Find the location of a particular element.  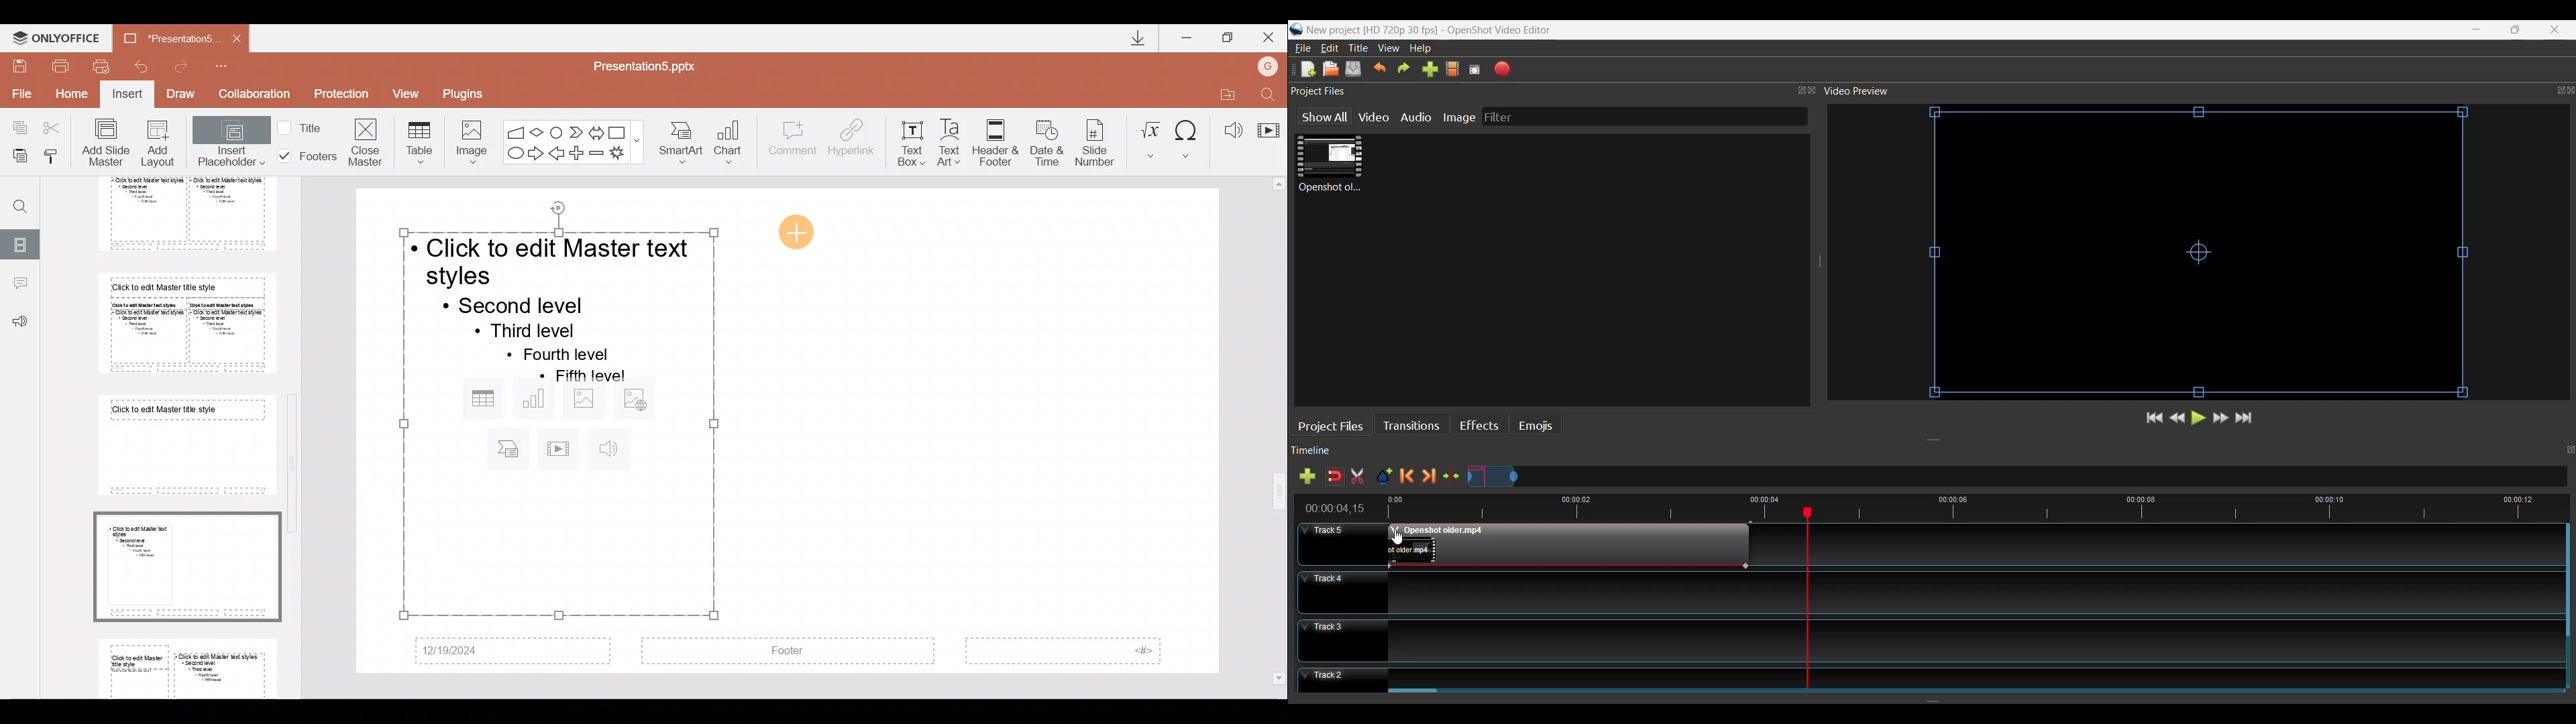

Find is located at coordinates (1269, 92).